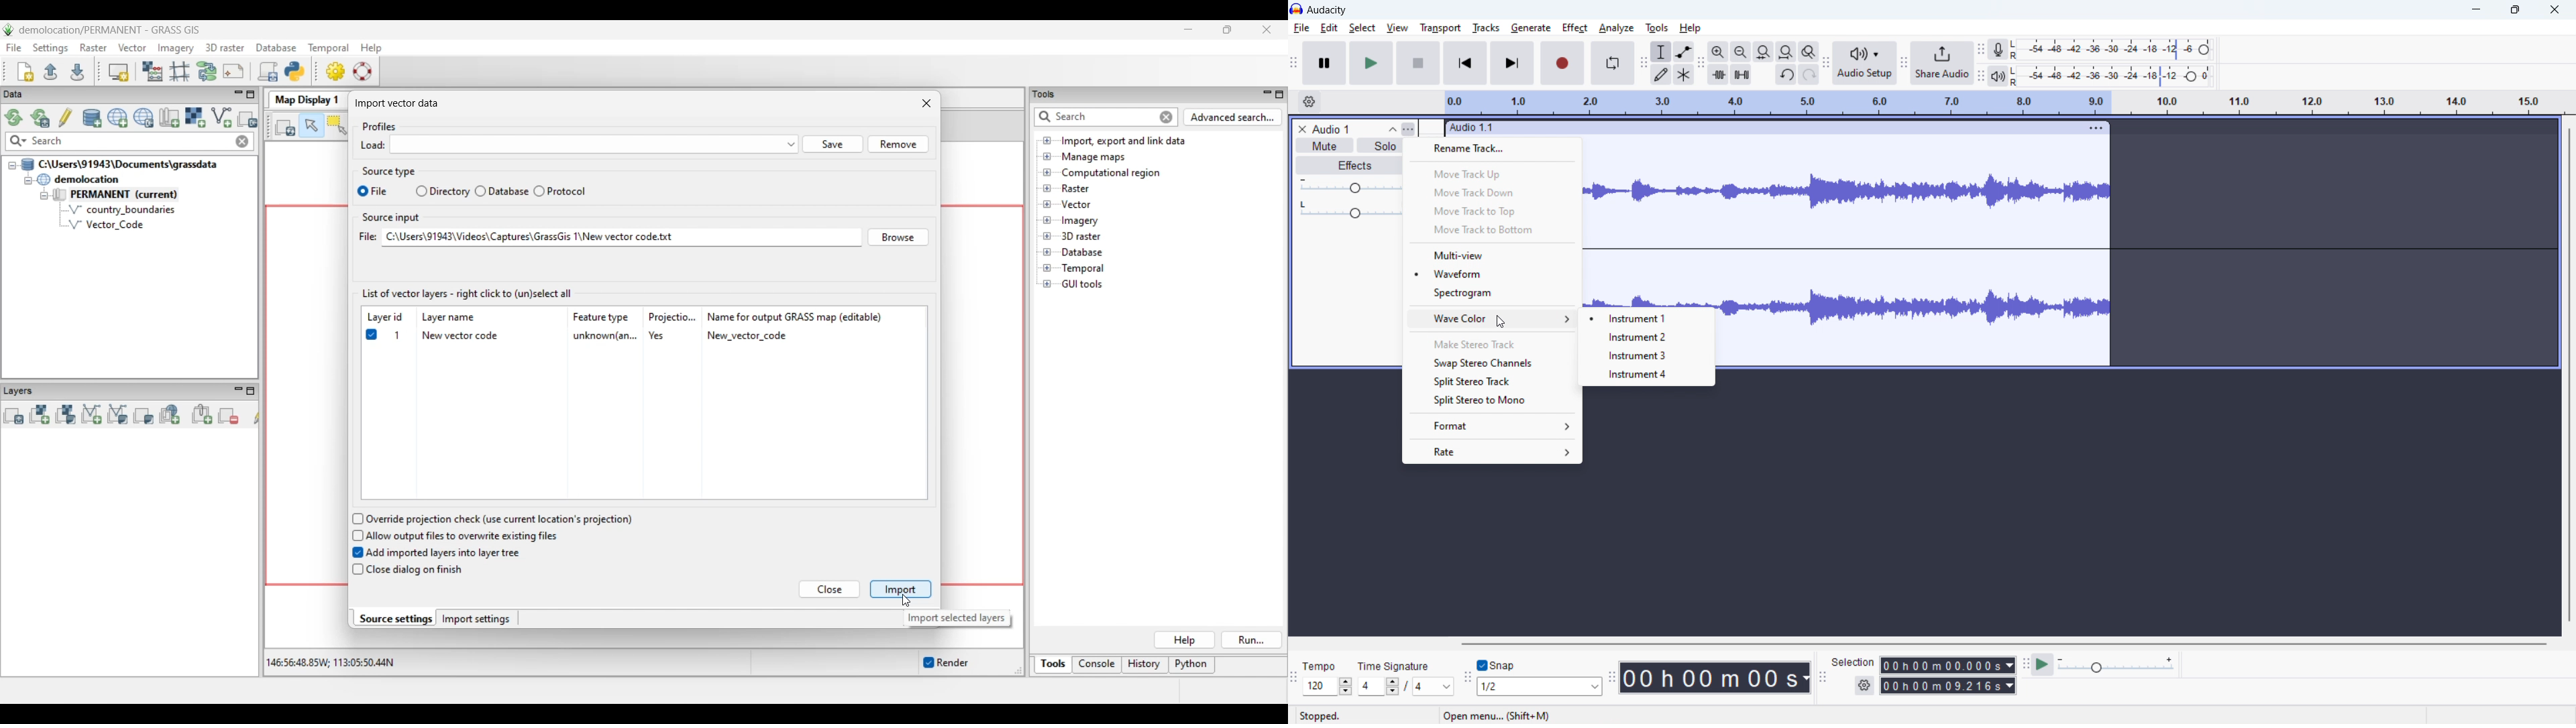 This screenshot has width=2576, height=728. I want to click on play, so click(1371, 64).